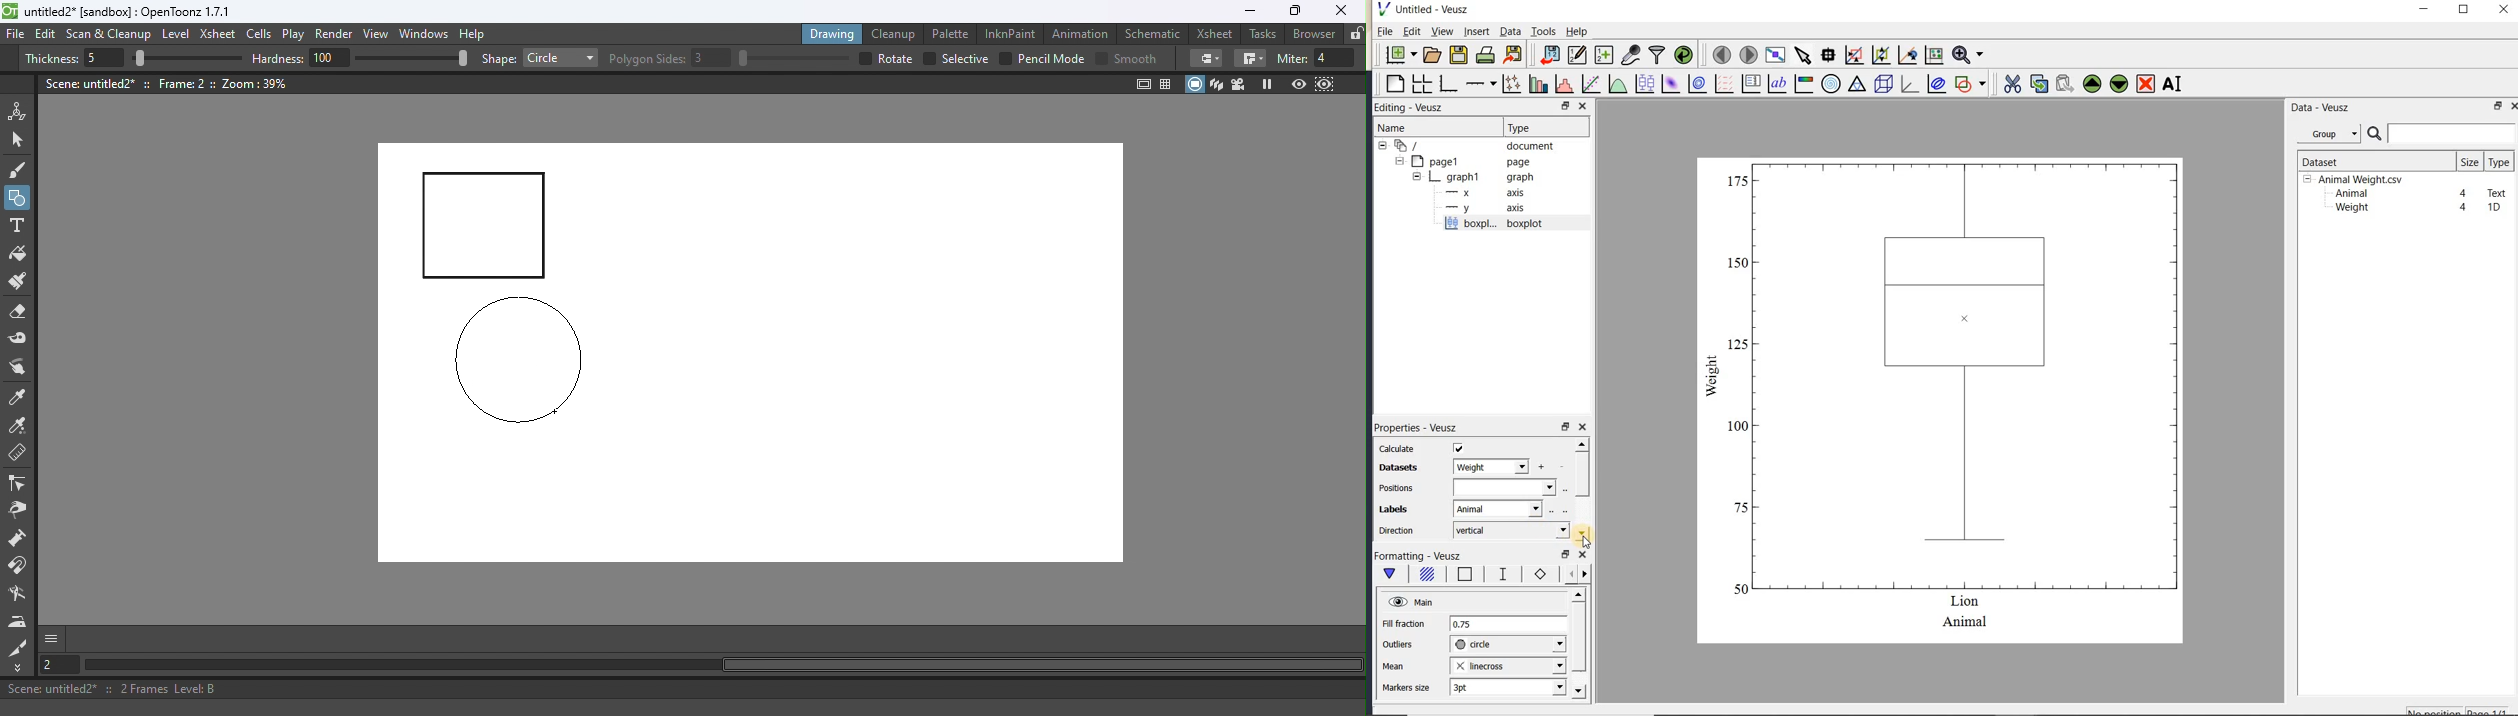  I want to click on boxplot, so click(1509, 225).